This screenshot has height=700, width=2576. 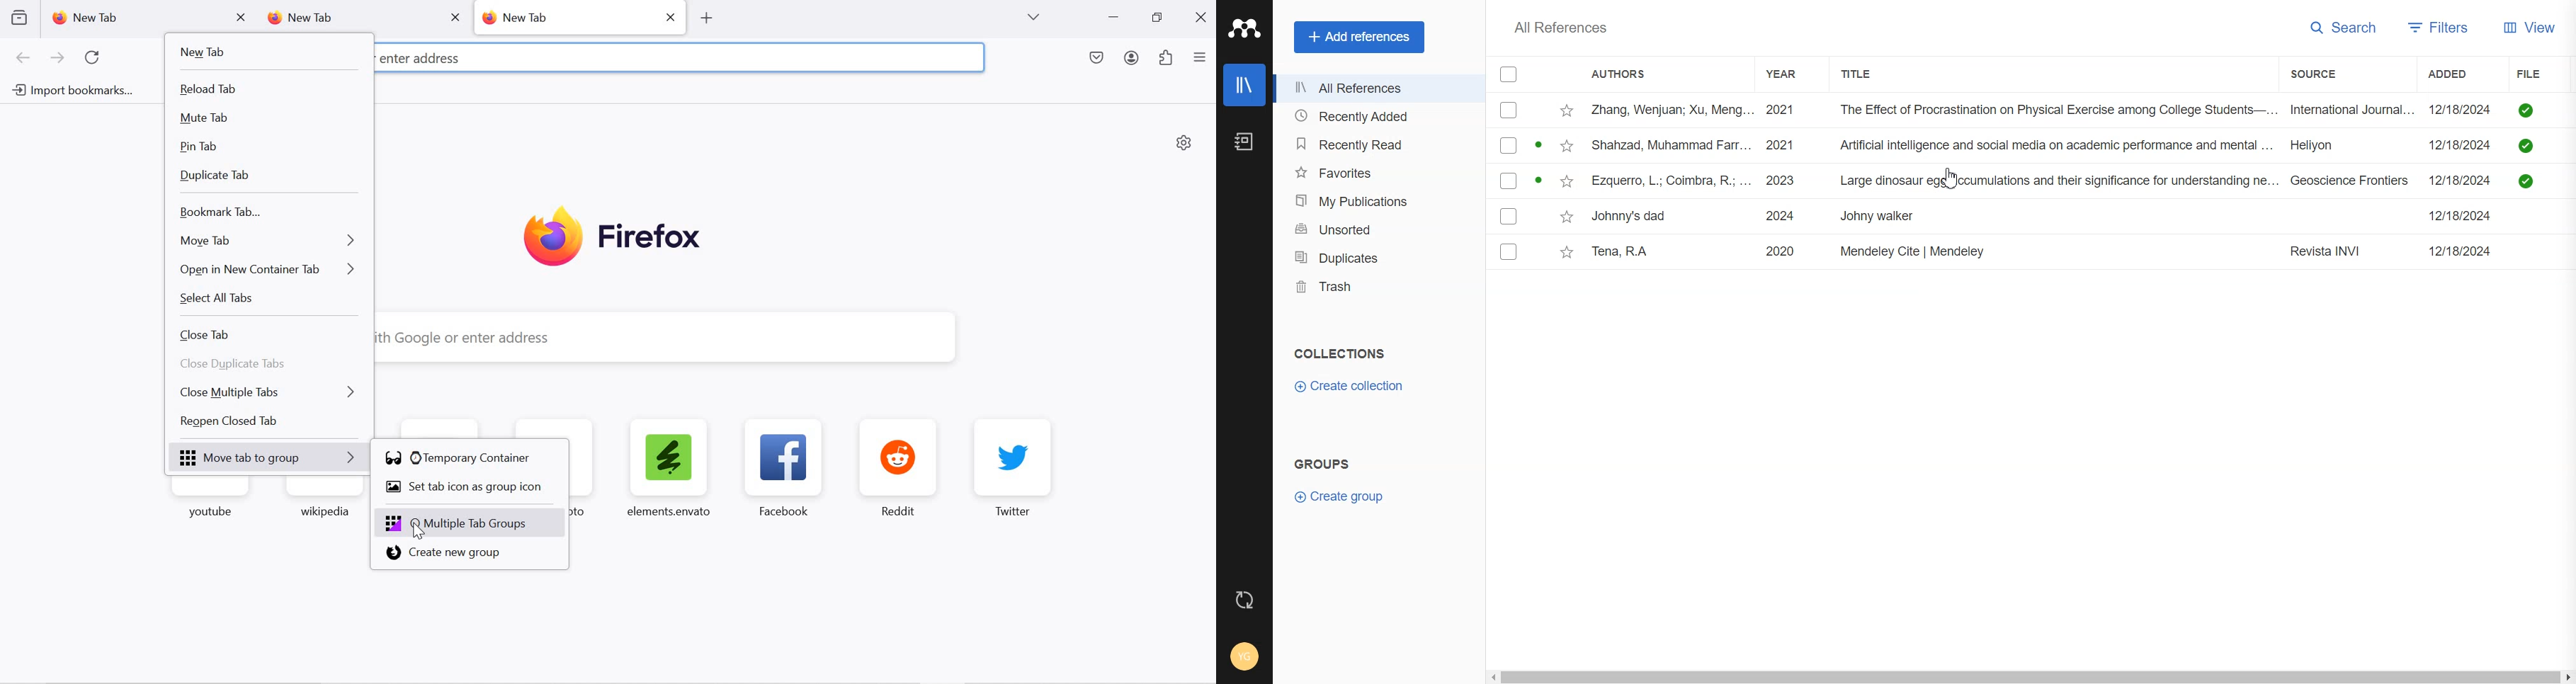 What do you see at coordinates (213, 504) in the screenshot?
I see `youtube favorite` at bounding box center [213, 504].